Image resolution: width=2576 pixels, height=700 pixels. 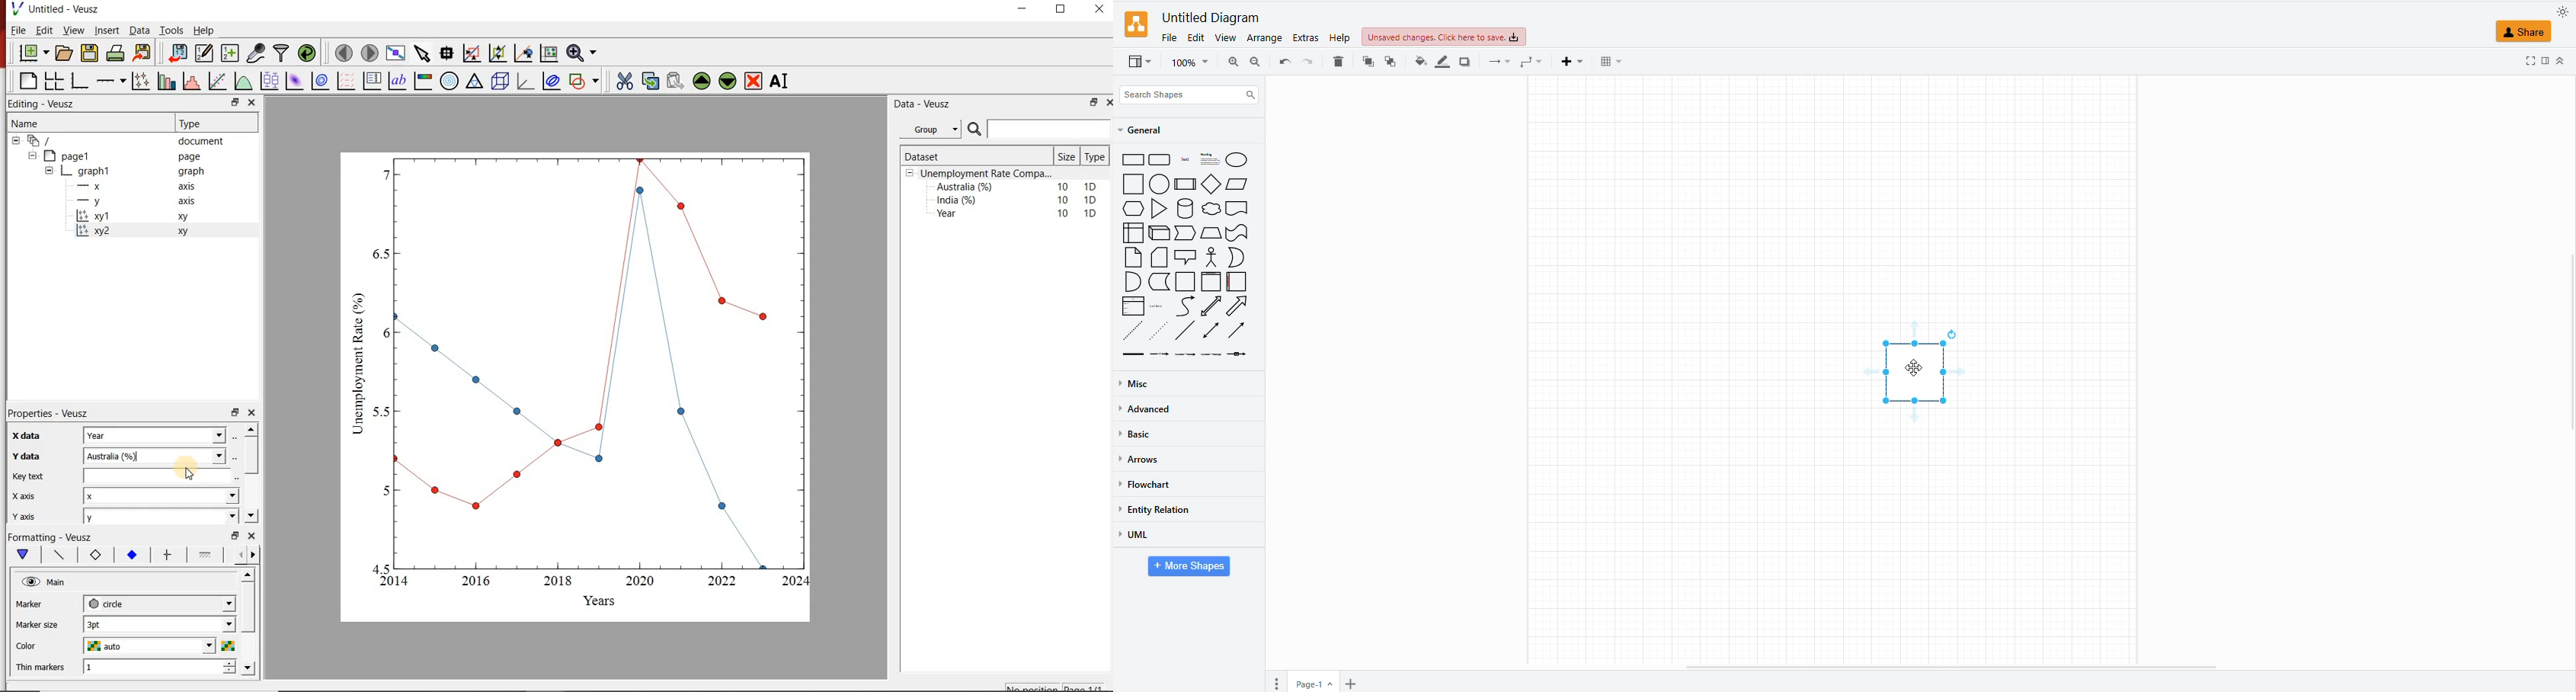 What do you see at coordinates (1133, 161) in the screenshot?
I see `rectangle` at bounding box center [1133, 161].